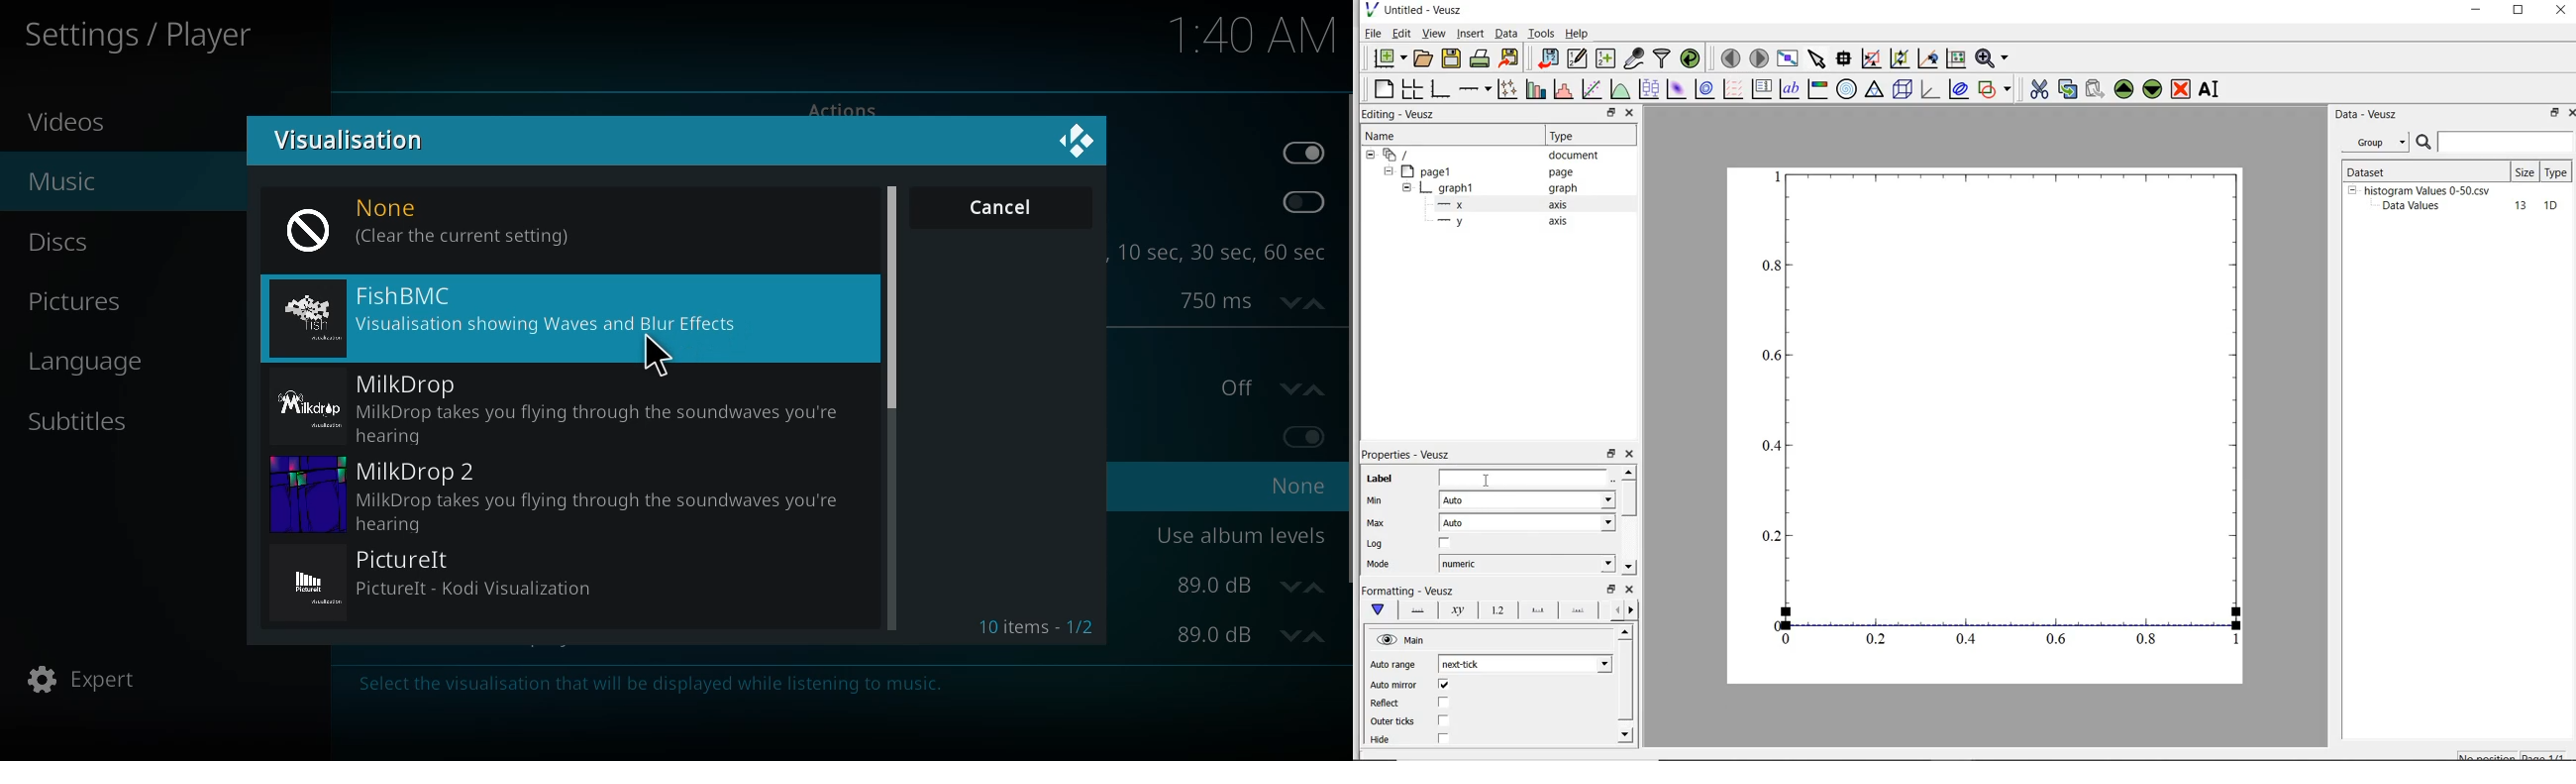  What do you see at coordinates (1634, 59) in the screenshot?
I see `capture remote data` at bounding box center [1634, 59].